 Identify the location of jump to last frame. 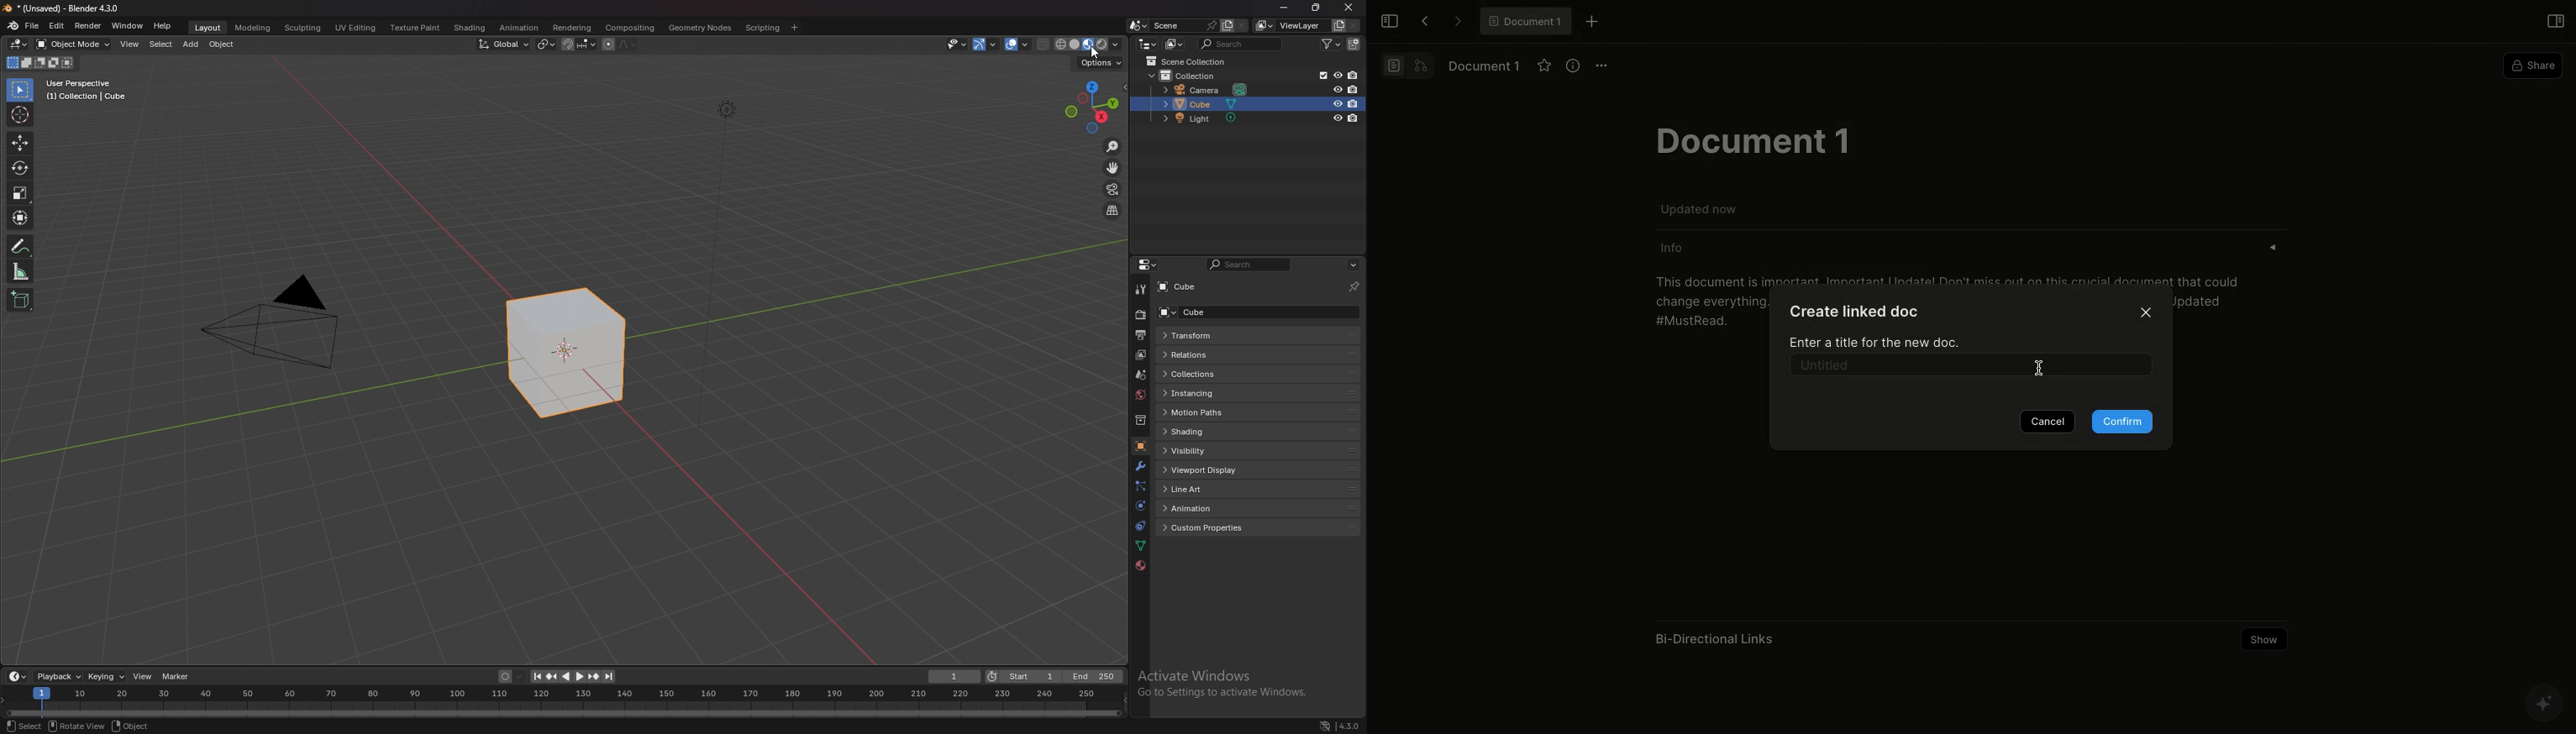
(609, 677).